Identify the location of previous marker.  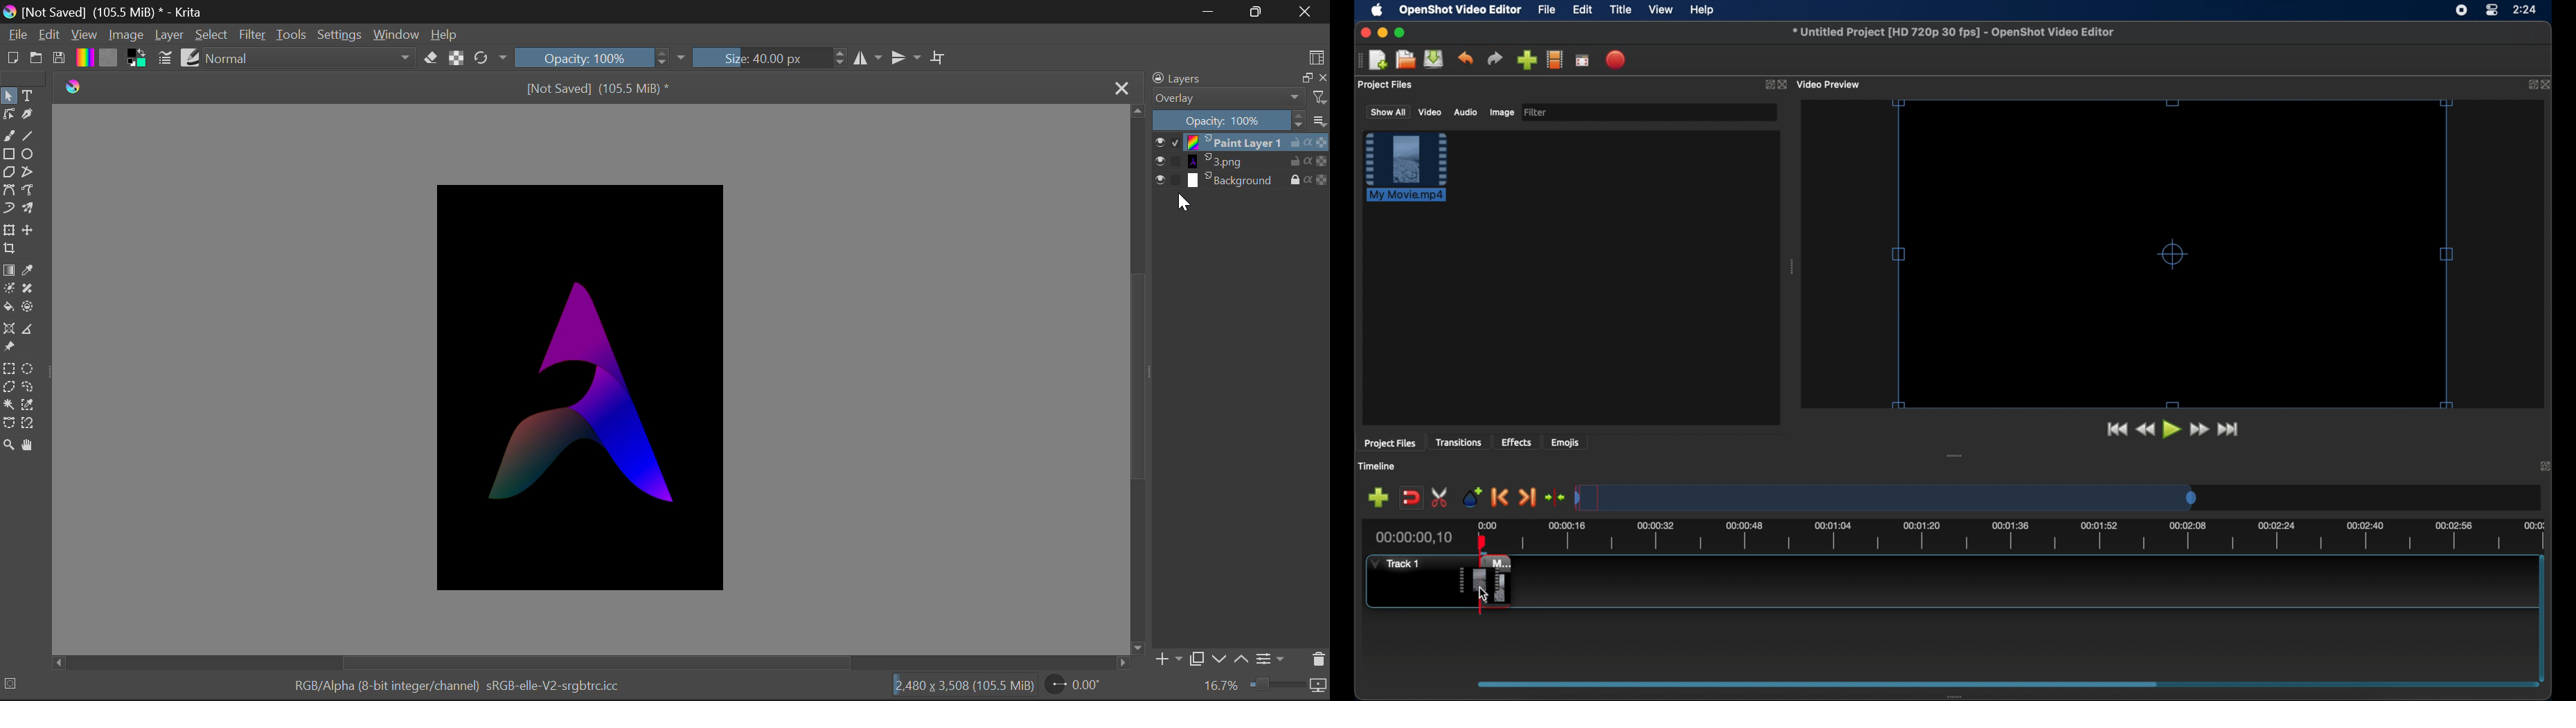
(1498, 497).